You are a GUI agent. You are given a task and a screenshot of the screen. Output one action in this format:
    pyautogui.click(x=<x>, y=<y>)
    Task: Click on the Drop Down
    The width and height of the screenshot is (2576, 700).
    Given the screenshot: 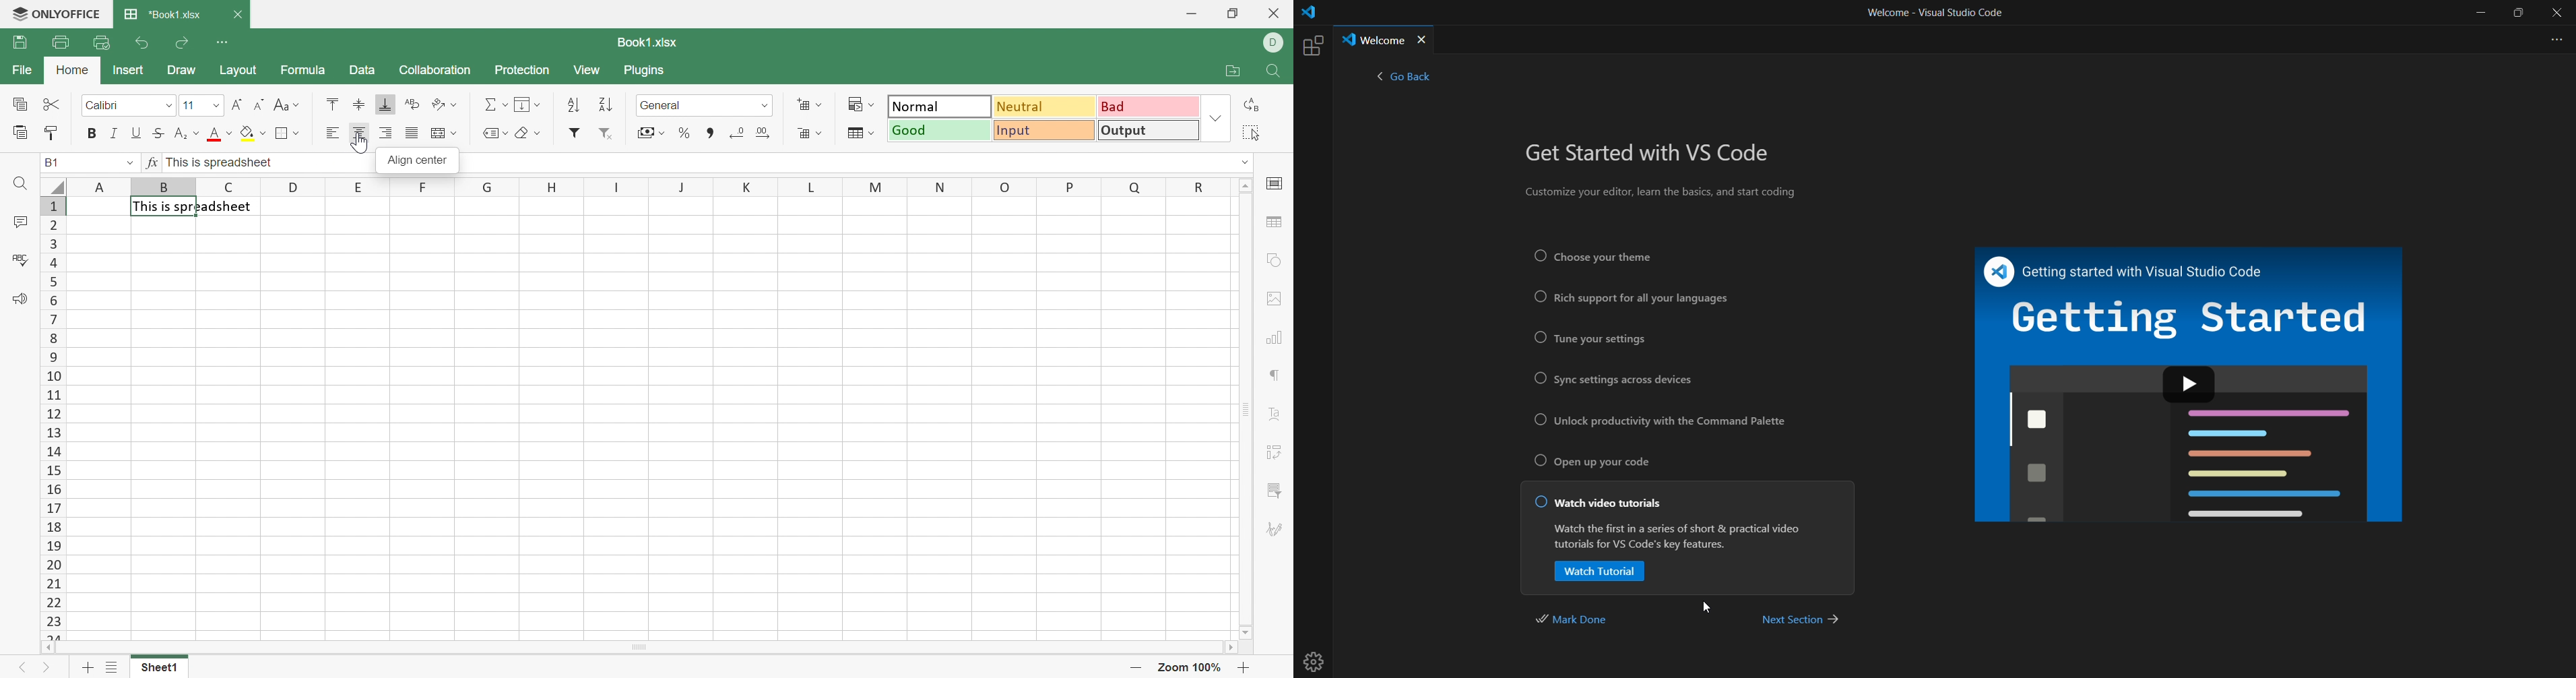 What is the action you would take?
    pyautogui.click(x=765, y=104)
    